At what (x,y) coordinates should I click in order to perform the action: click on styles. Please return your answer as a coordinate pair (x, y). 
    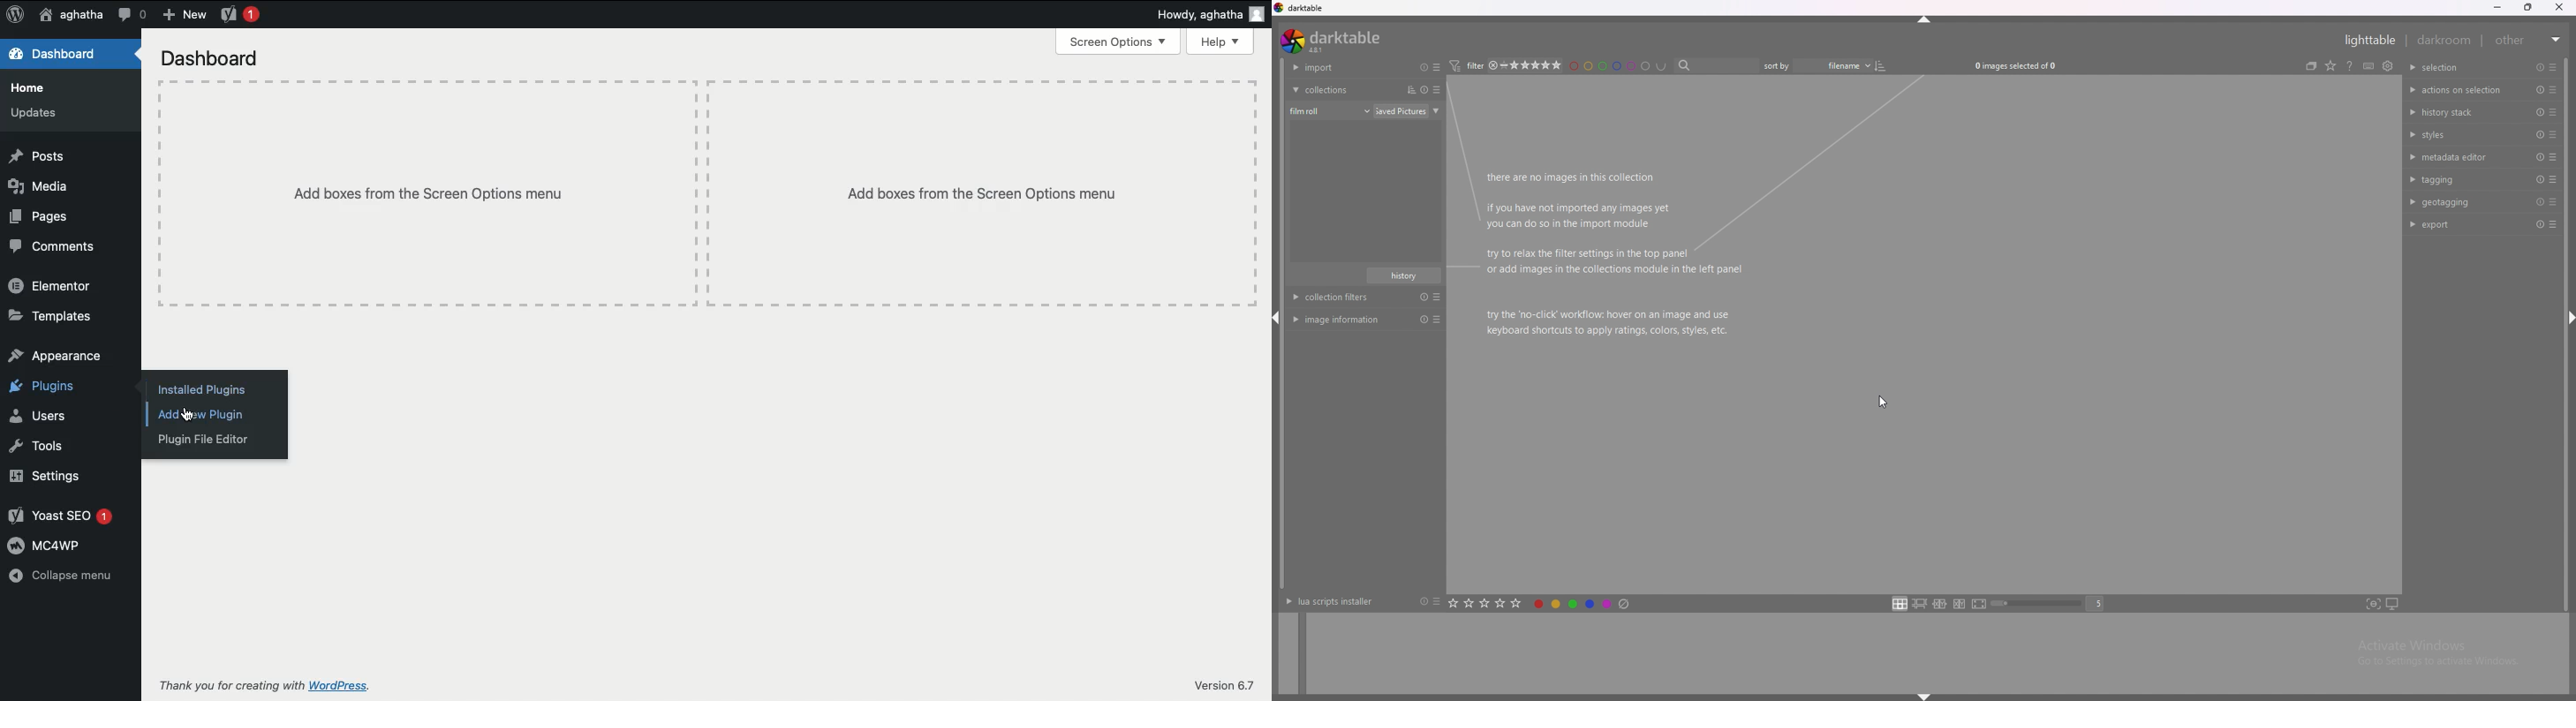
    Looking at the image, I should click on (2463, 134).